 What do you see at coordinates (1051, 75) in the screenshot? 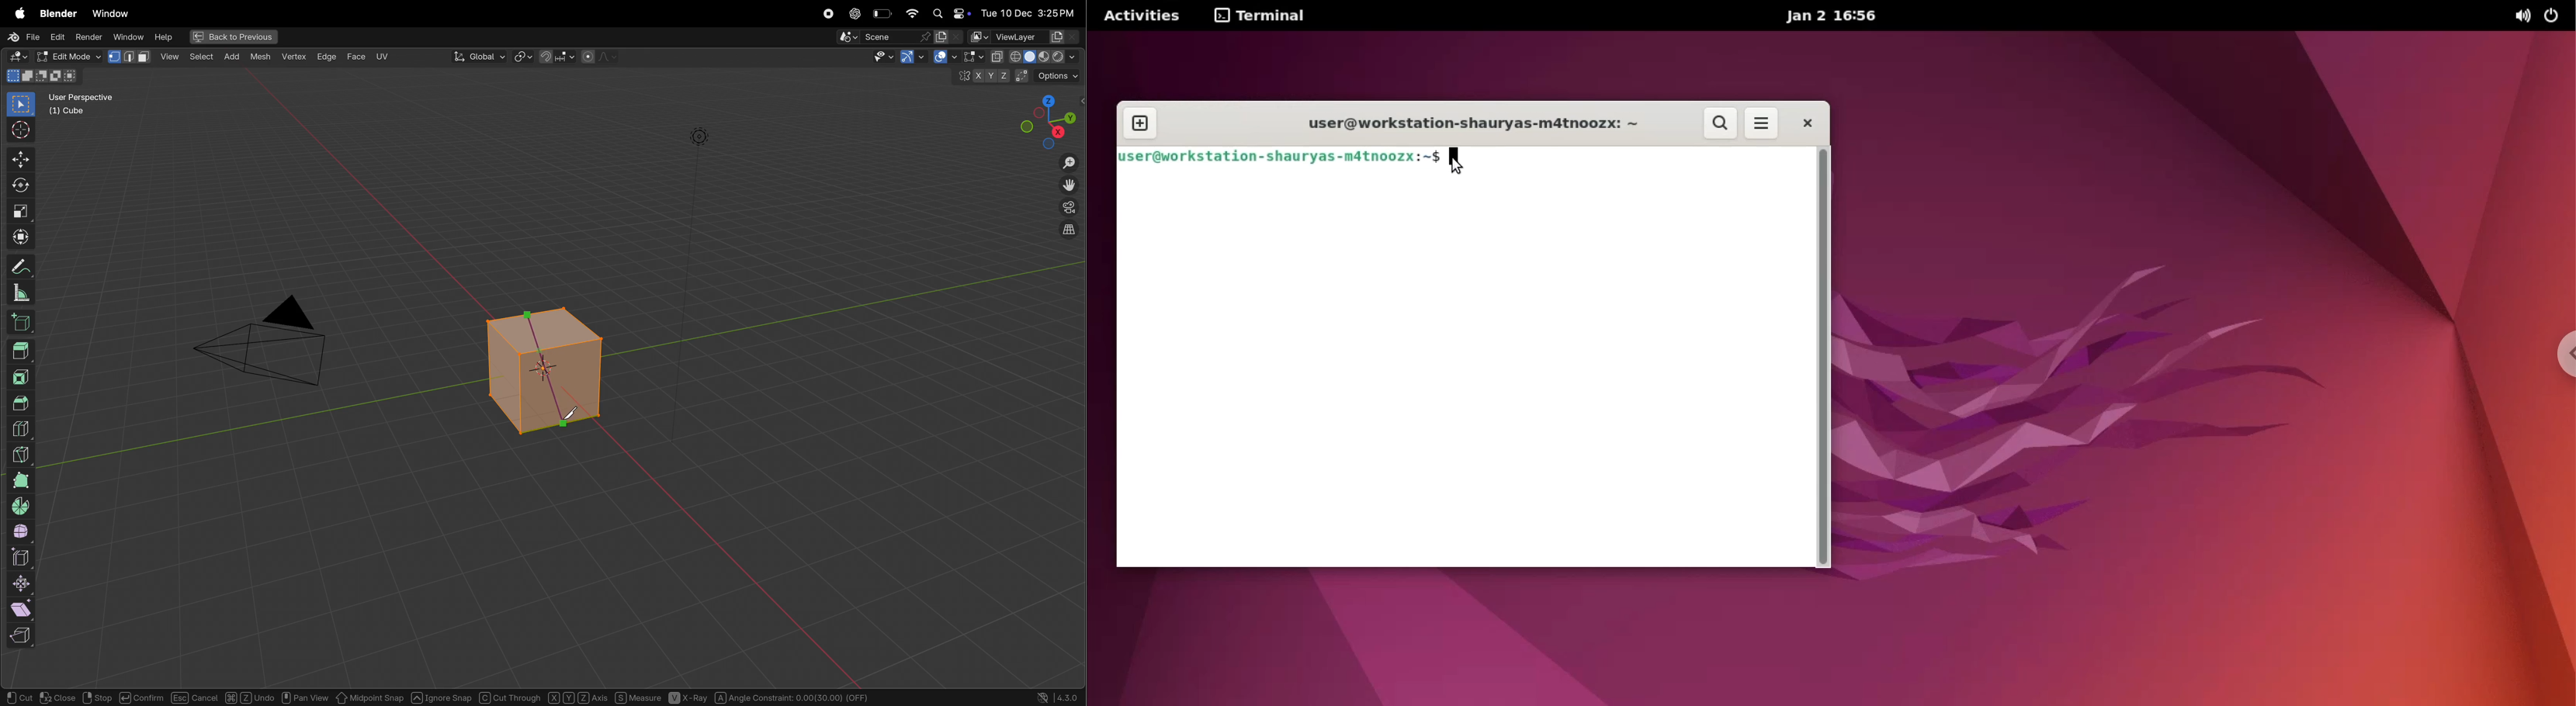
I see `option` at bounding box center [1051, 75].